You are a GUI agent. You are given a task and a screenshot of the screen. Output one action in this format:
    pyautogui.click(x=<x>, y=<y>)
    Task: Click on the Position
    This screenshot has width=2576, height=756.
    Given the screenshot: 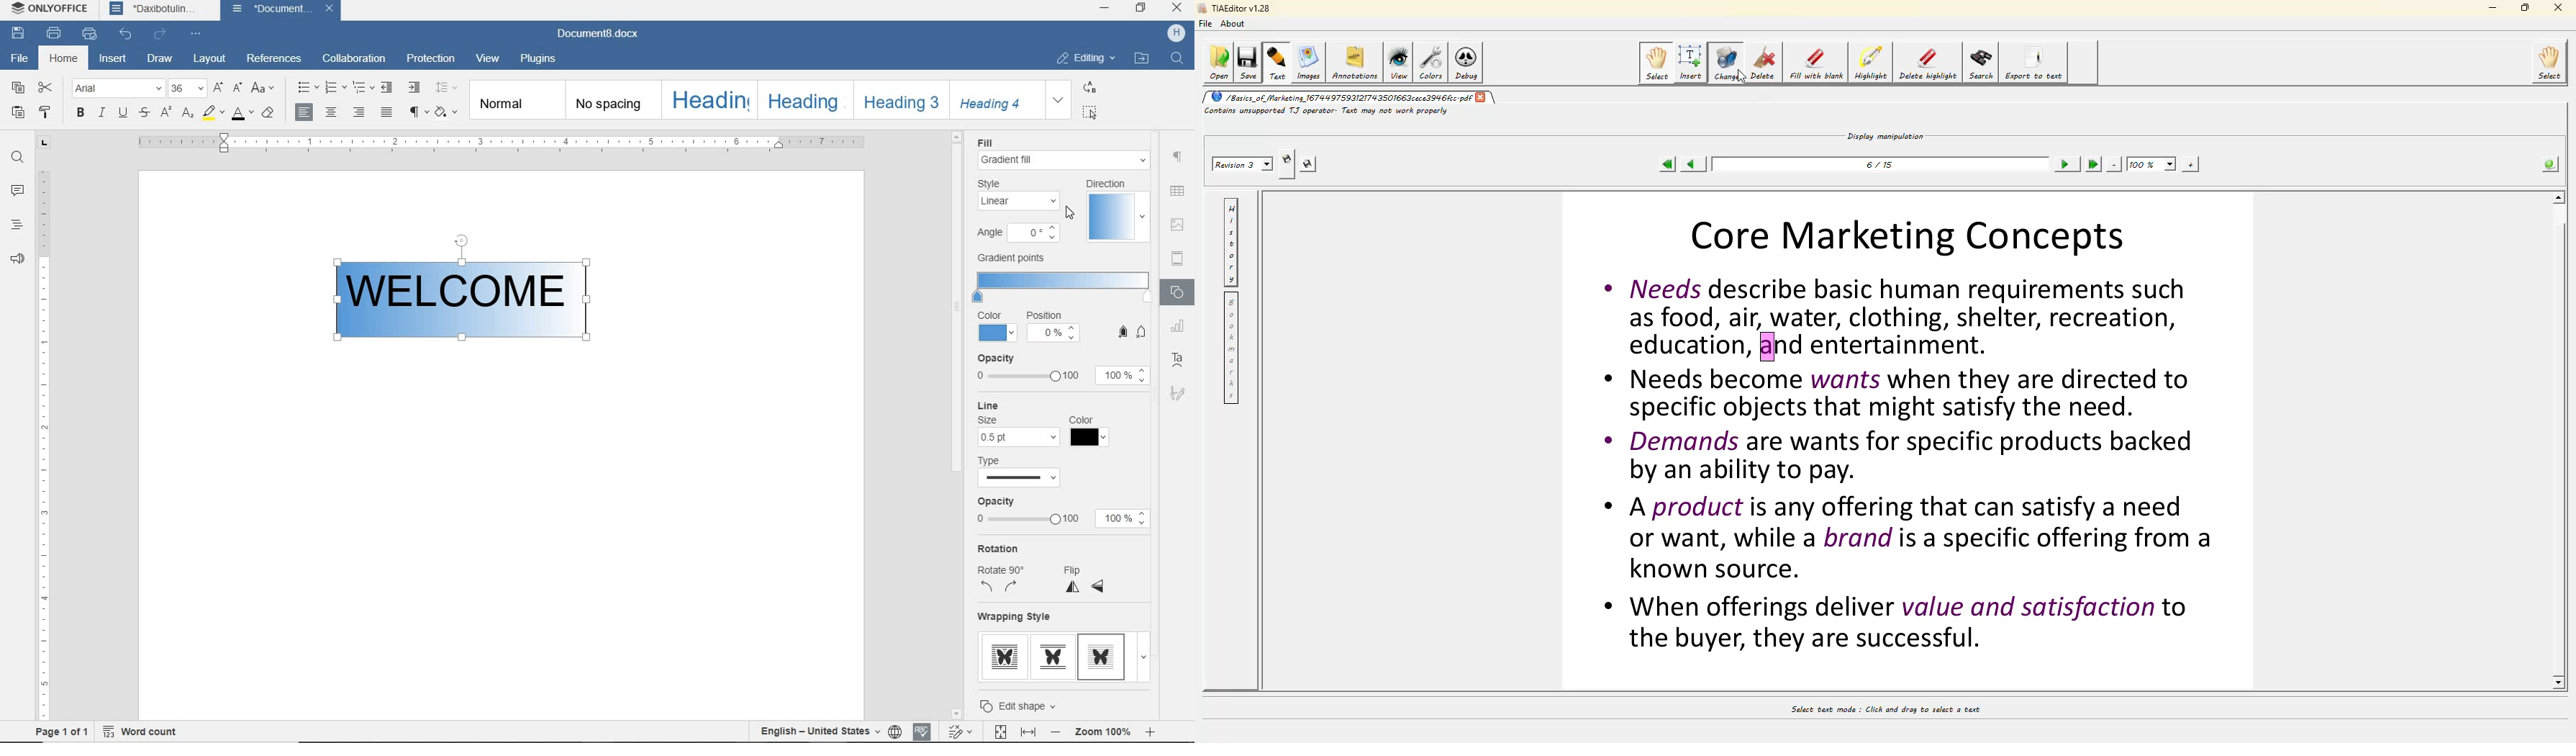 What is the action you would take?
    pyautogui.click(x=1053, y=315)
    